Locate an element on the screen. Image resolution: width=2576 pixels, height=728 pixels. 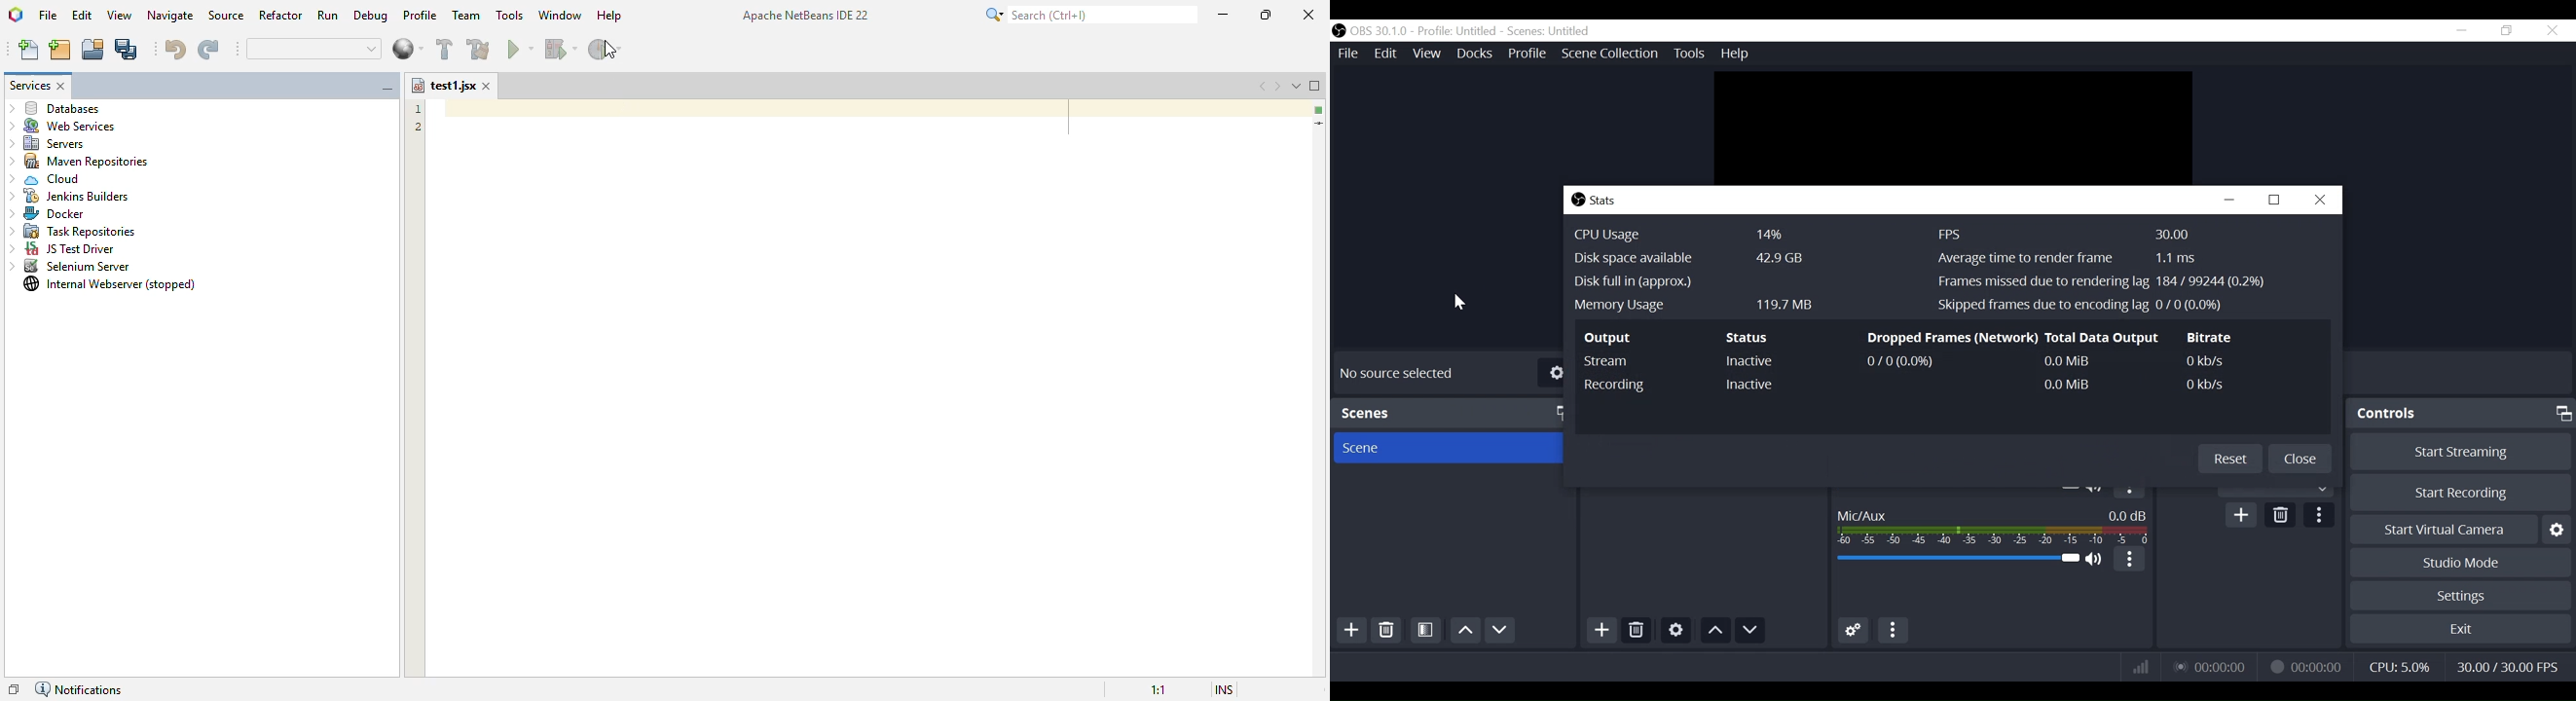
 is located at coordinates (2106, 338).